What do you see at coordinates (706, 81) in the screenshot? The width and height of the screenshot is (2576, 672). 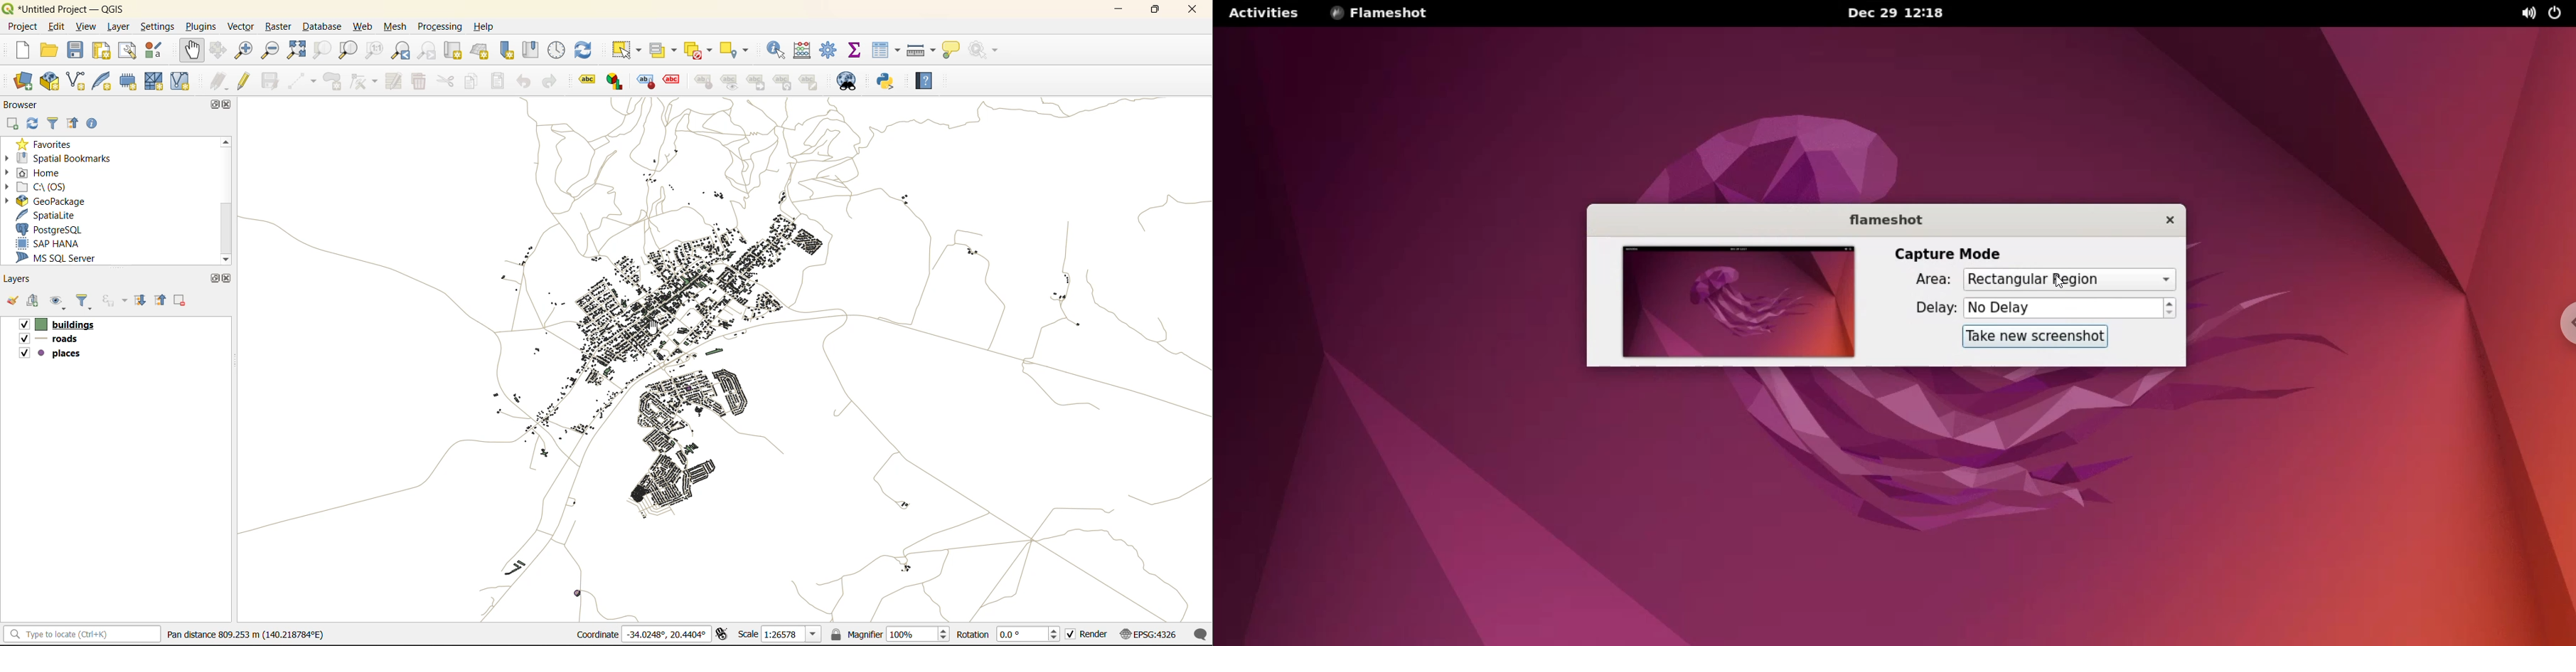 I see `style` at bounding box center [706, 81].